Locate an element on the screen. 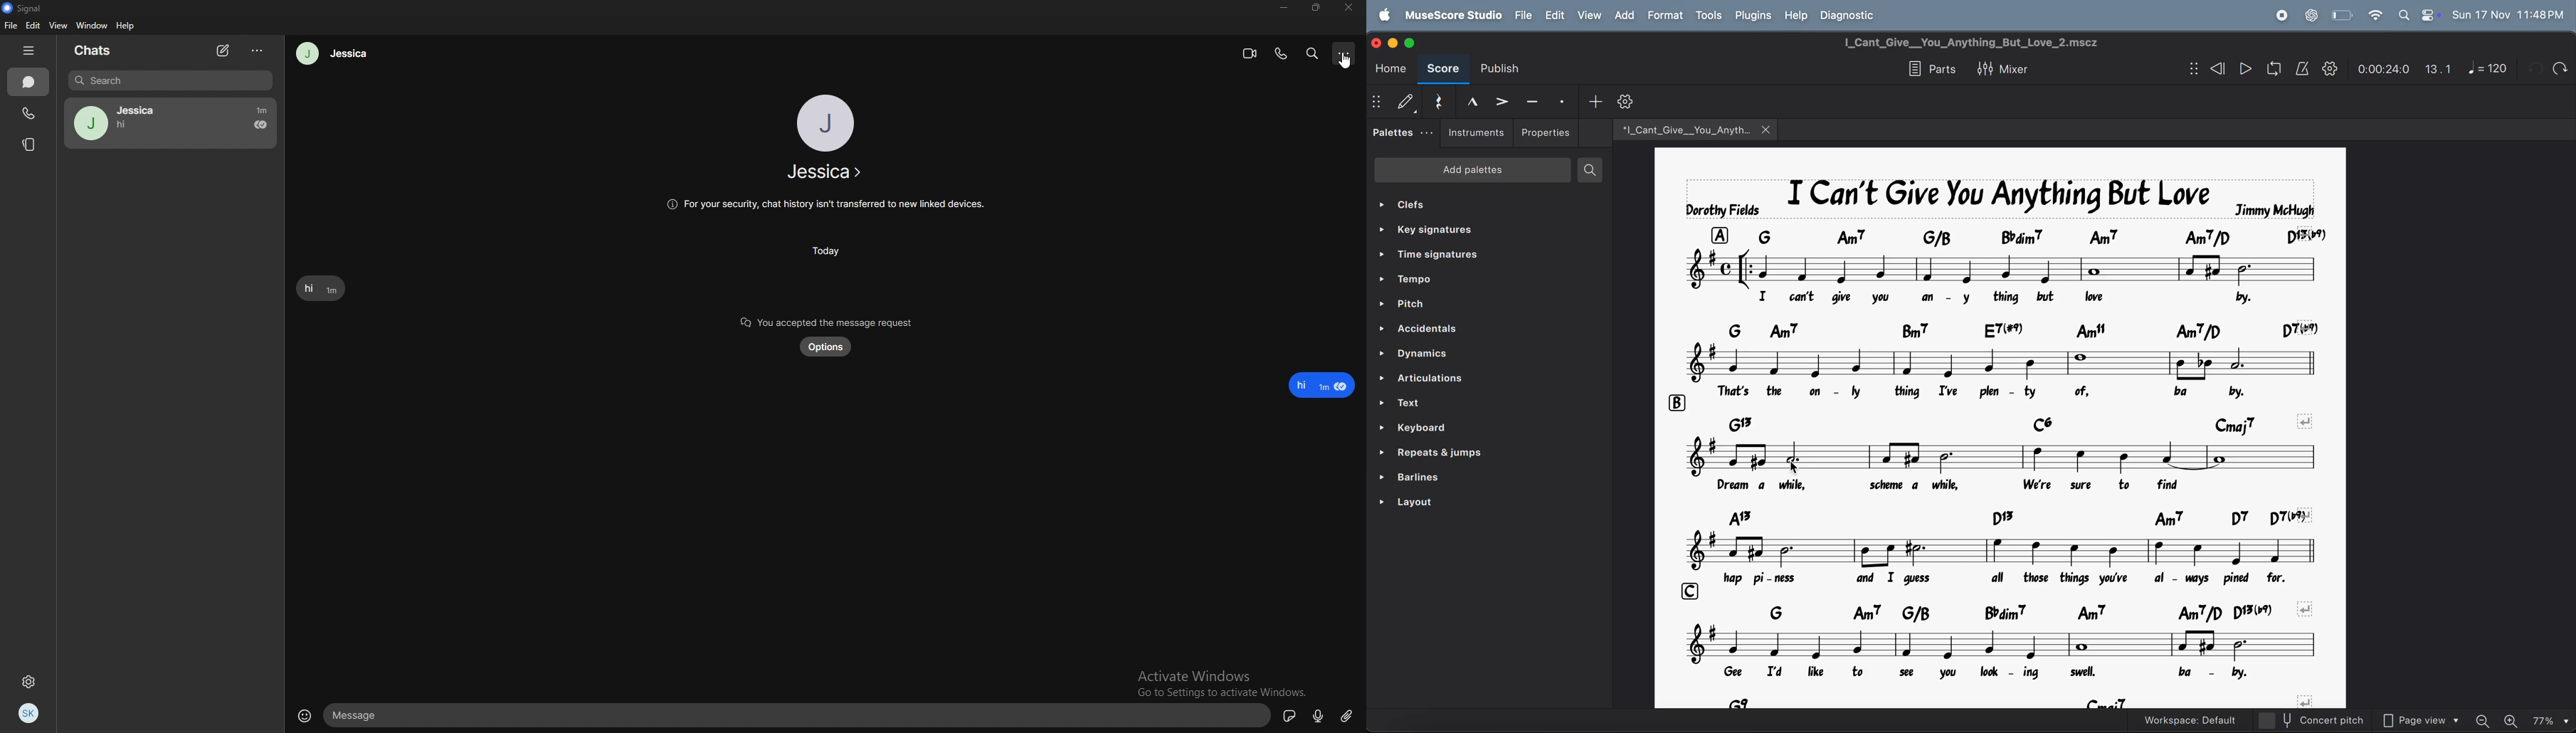 The width and height of the screenshot is (2576, 756). metronome is located at coordinates (2300, 70).